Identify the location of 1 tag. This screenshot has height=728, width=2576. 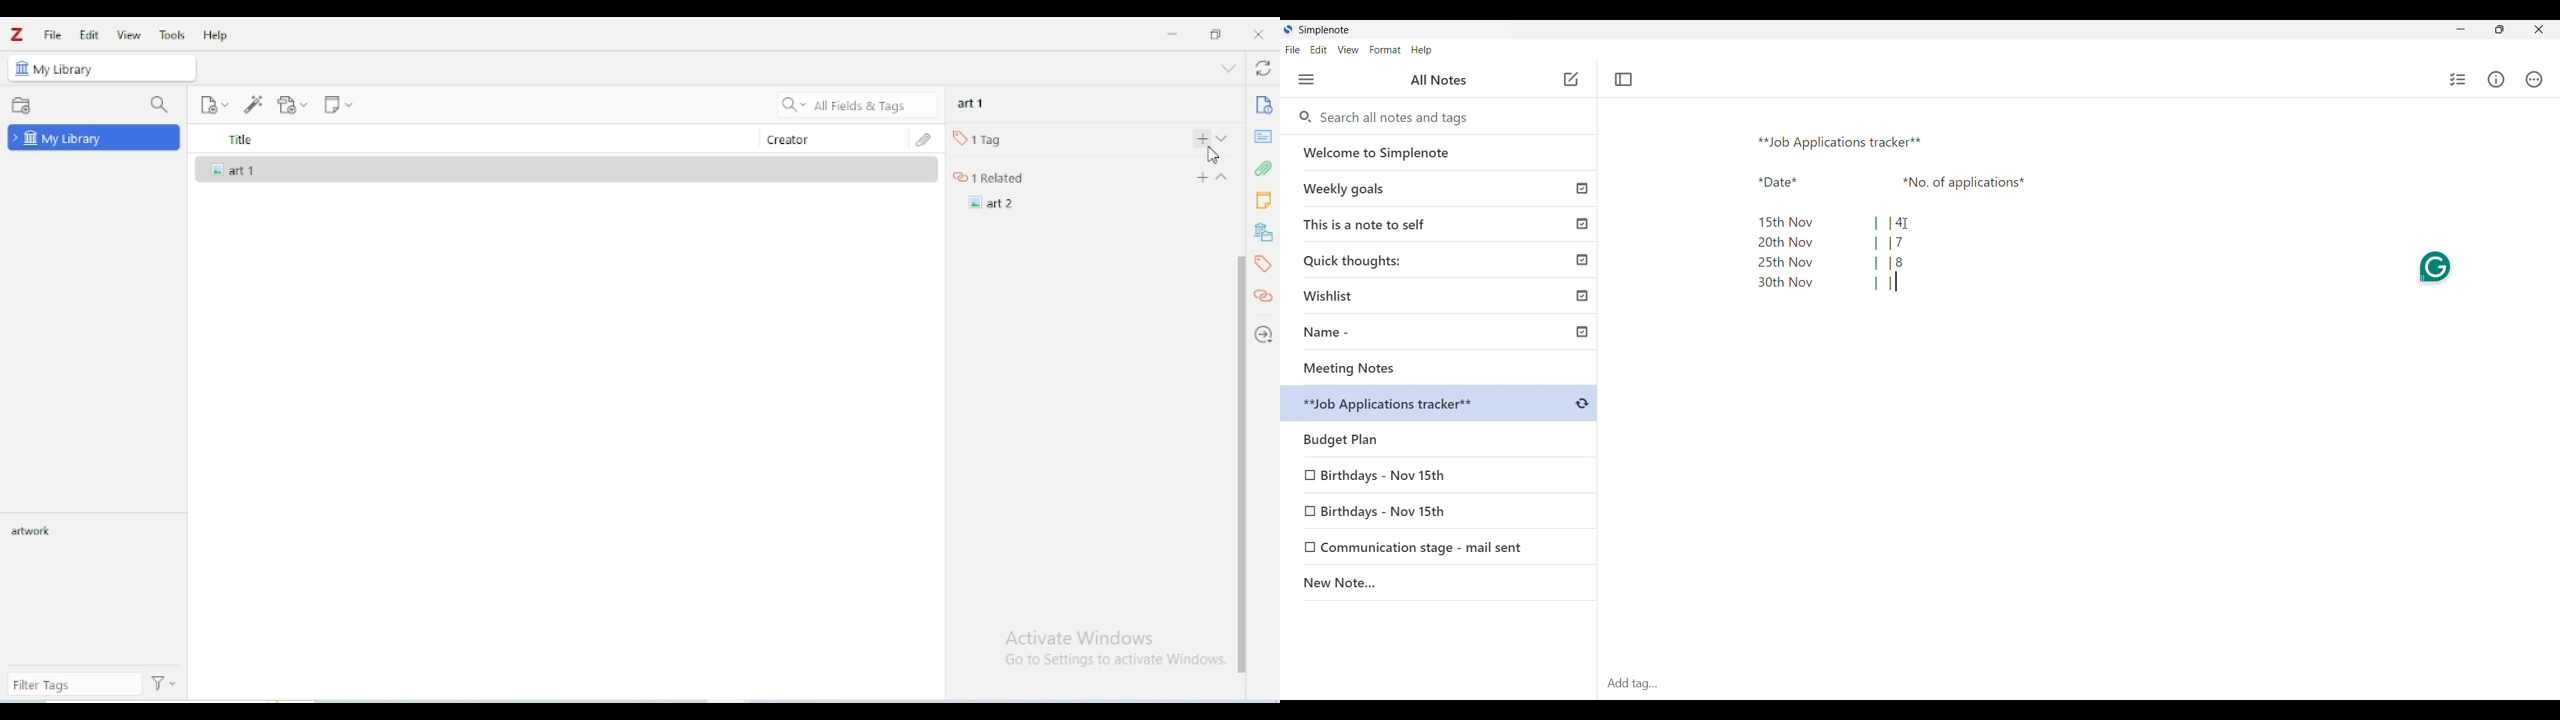
(994, 140).